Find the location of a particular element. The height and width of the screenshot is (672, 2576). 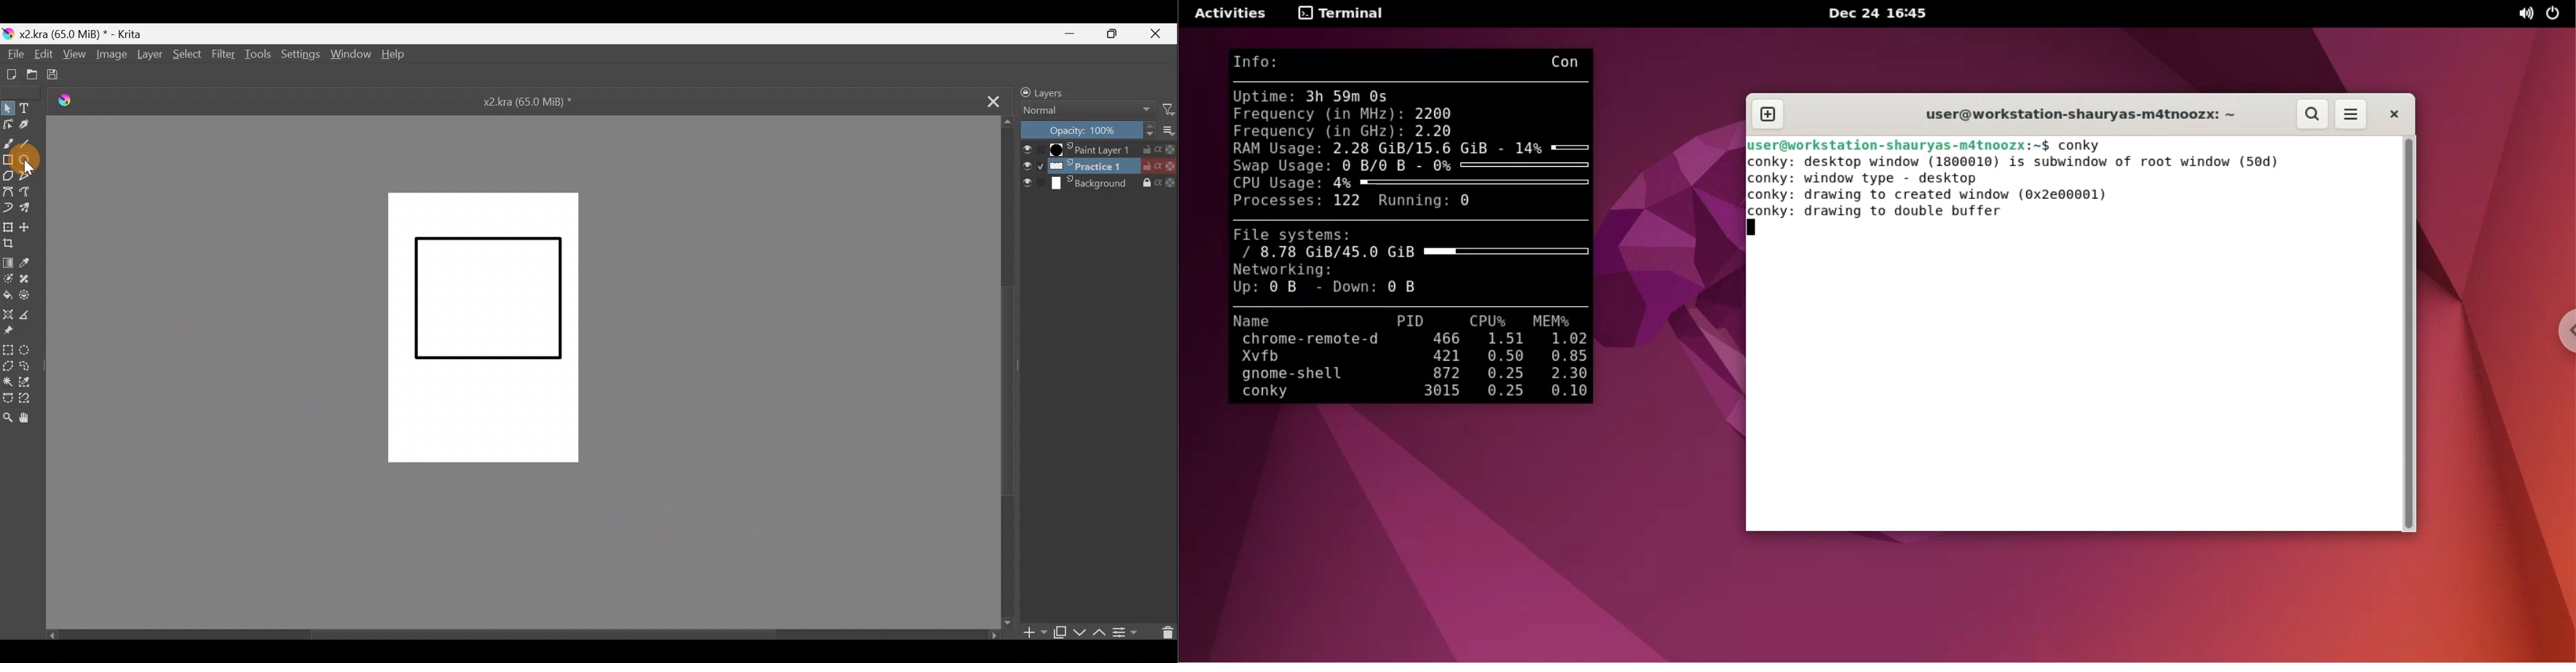

Assistant tool is located at coordinates (9, 312).